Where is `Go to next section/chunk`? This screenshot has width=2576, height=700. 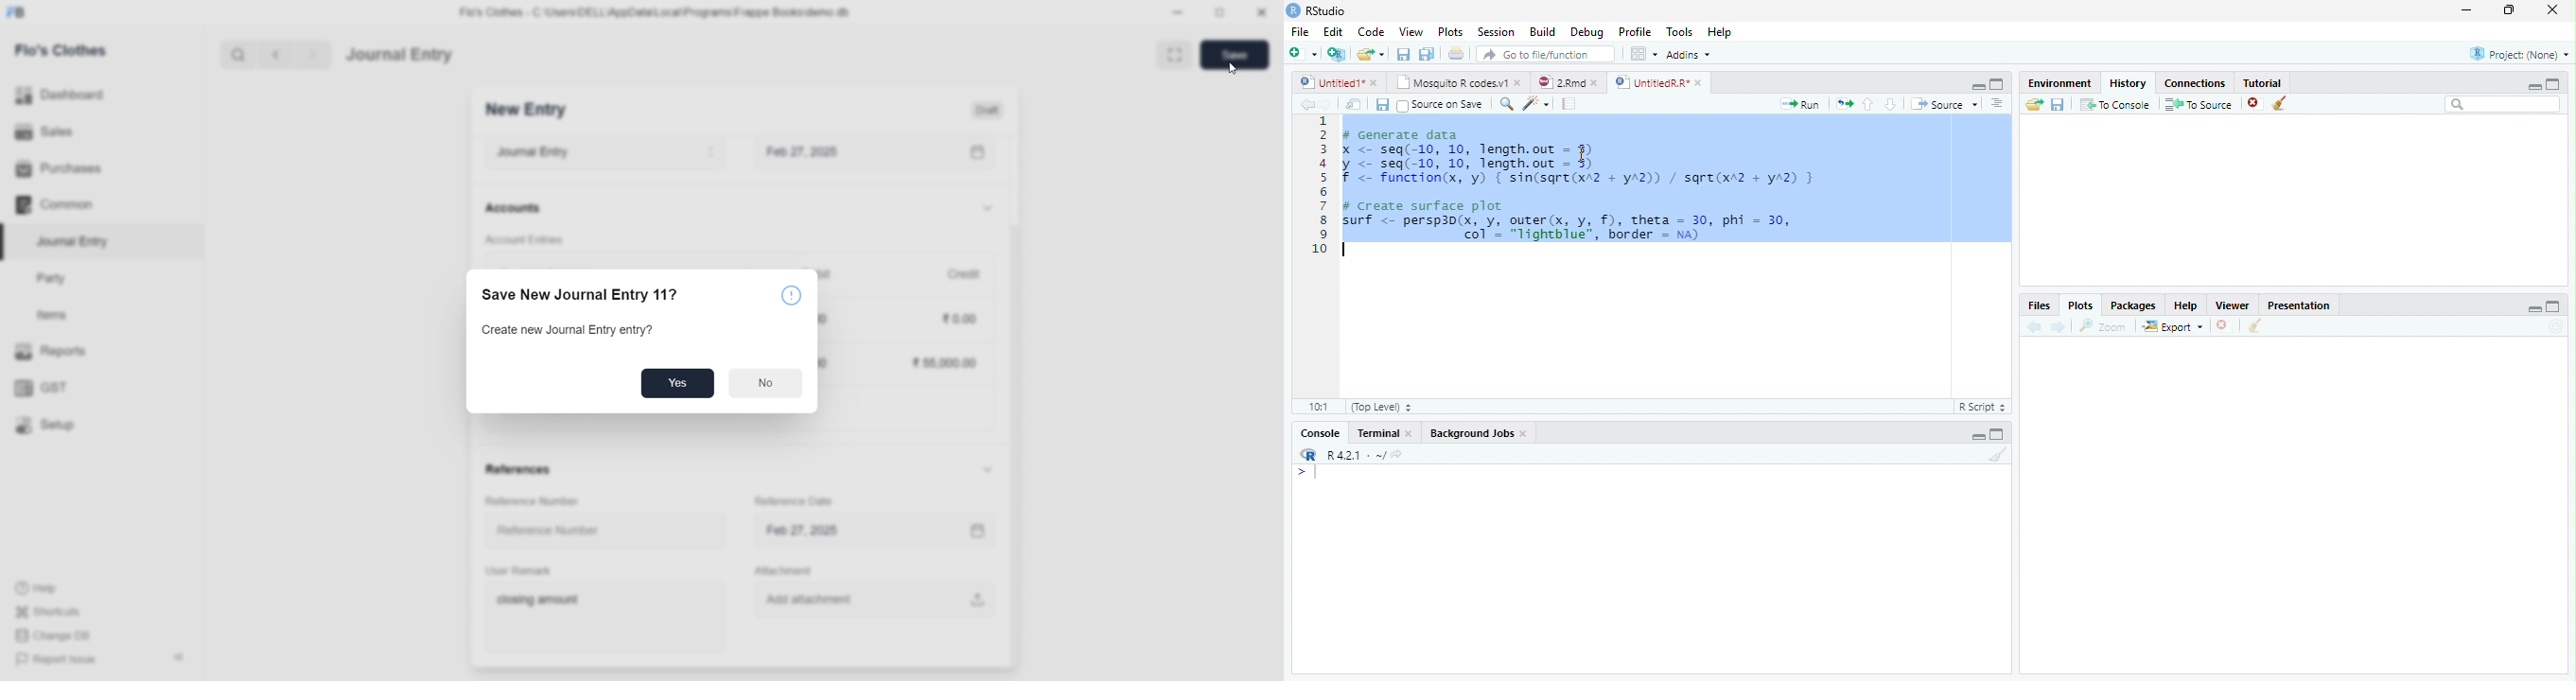
Go to next section/chunk is located at coordinates (1890, 103).